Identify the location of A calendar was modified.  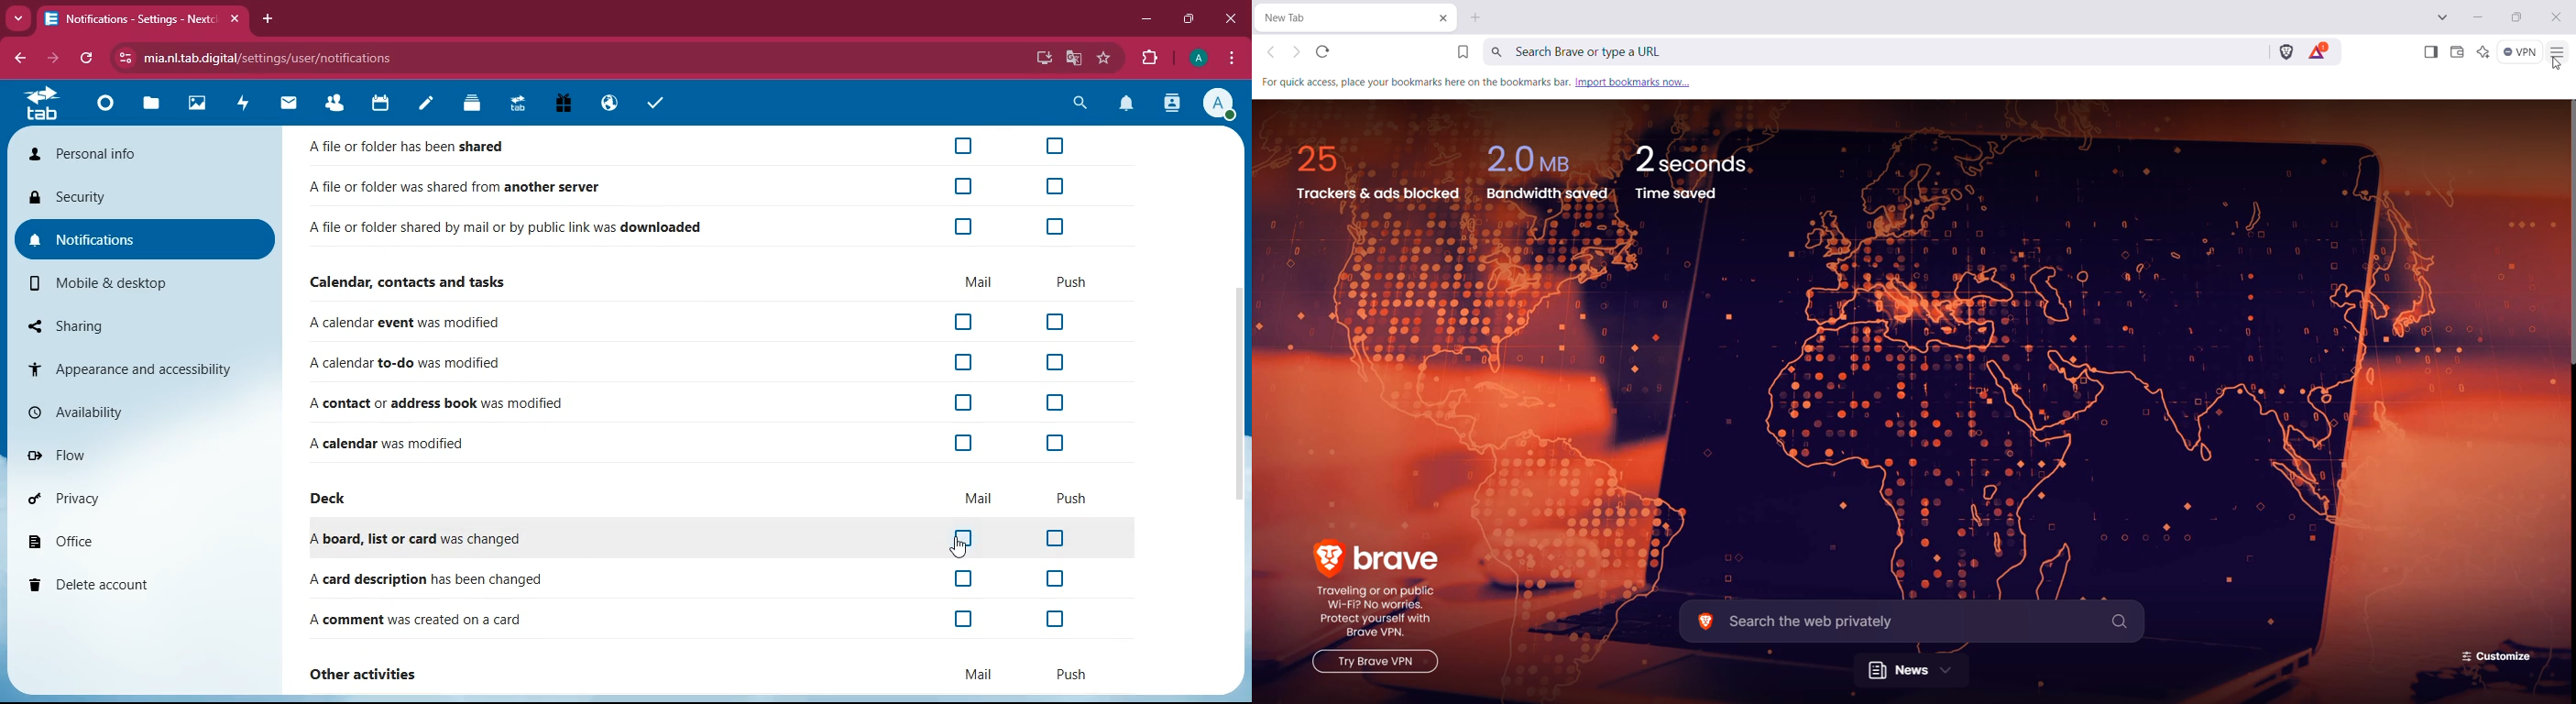
(418, 442).